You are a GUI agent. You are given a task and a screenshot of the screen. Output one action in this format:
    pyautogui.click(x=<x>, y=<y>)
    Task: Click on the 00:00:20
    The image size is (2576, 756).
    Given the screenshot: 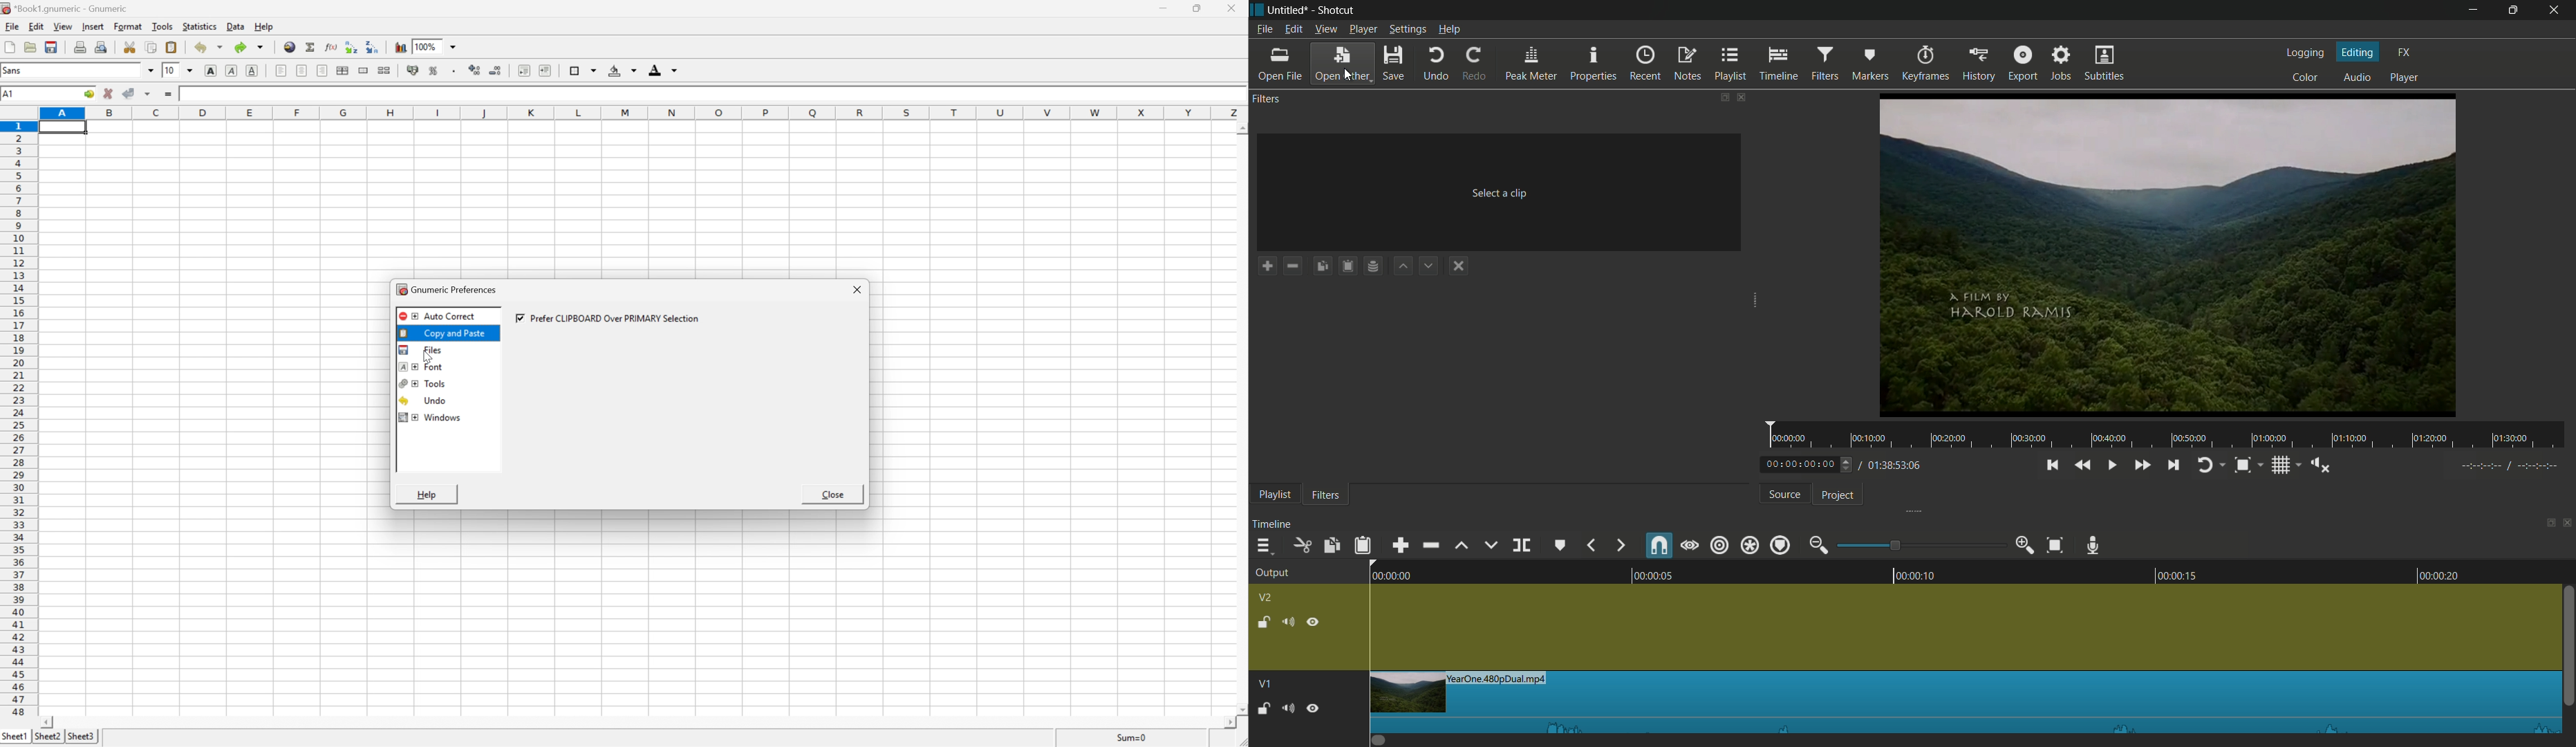 What is the action you would take?
    pyautogui.click(x=2445, y=575)
    